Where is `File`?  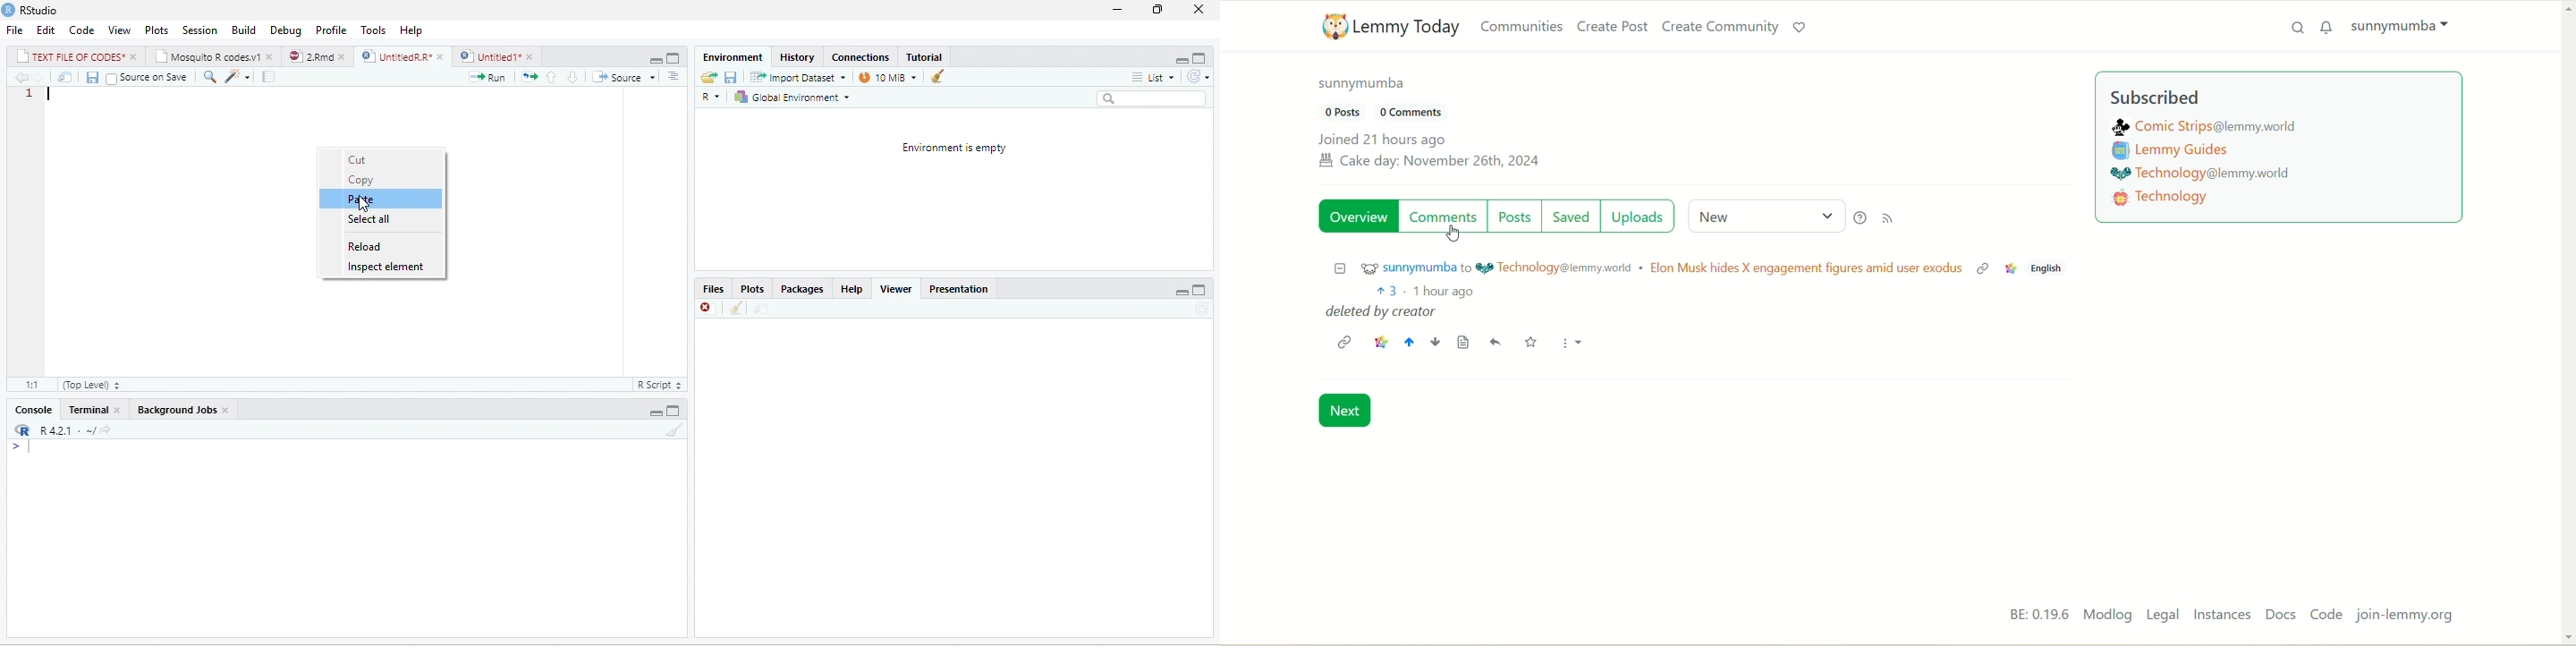
File is located at coordinates (13, 30).